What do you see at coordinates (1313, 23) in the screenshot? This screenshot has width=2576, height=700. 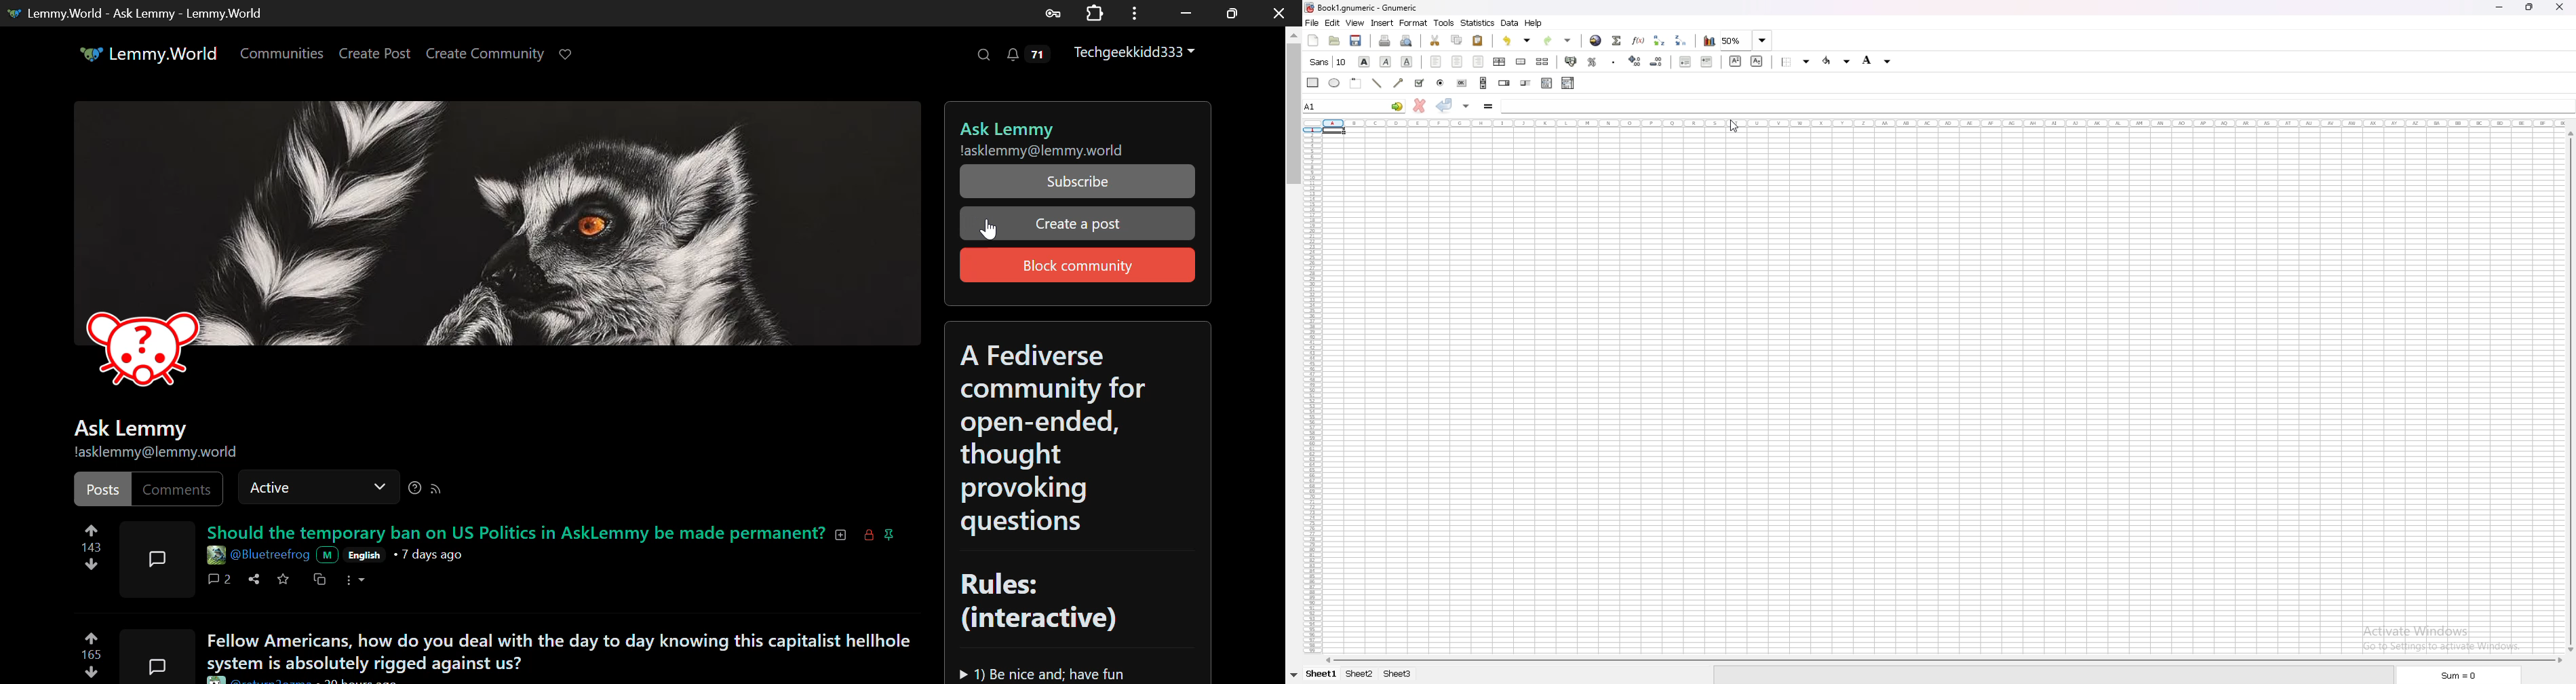 I see `file` at bounding box center [1313, 23].